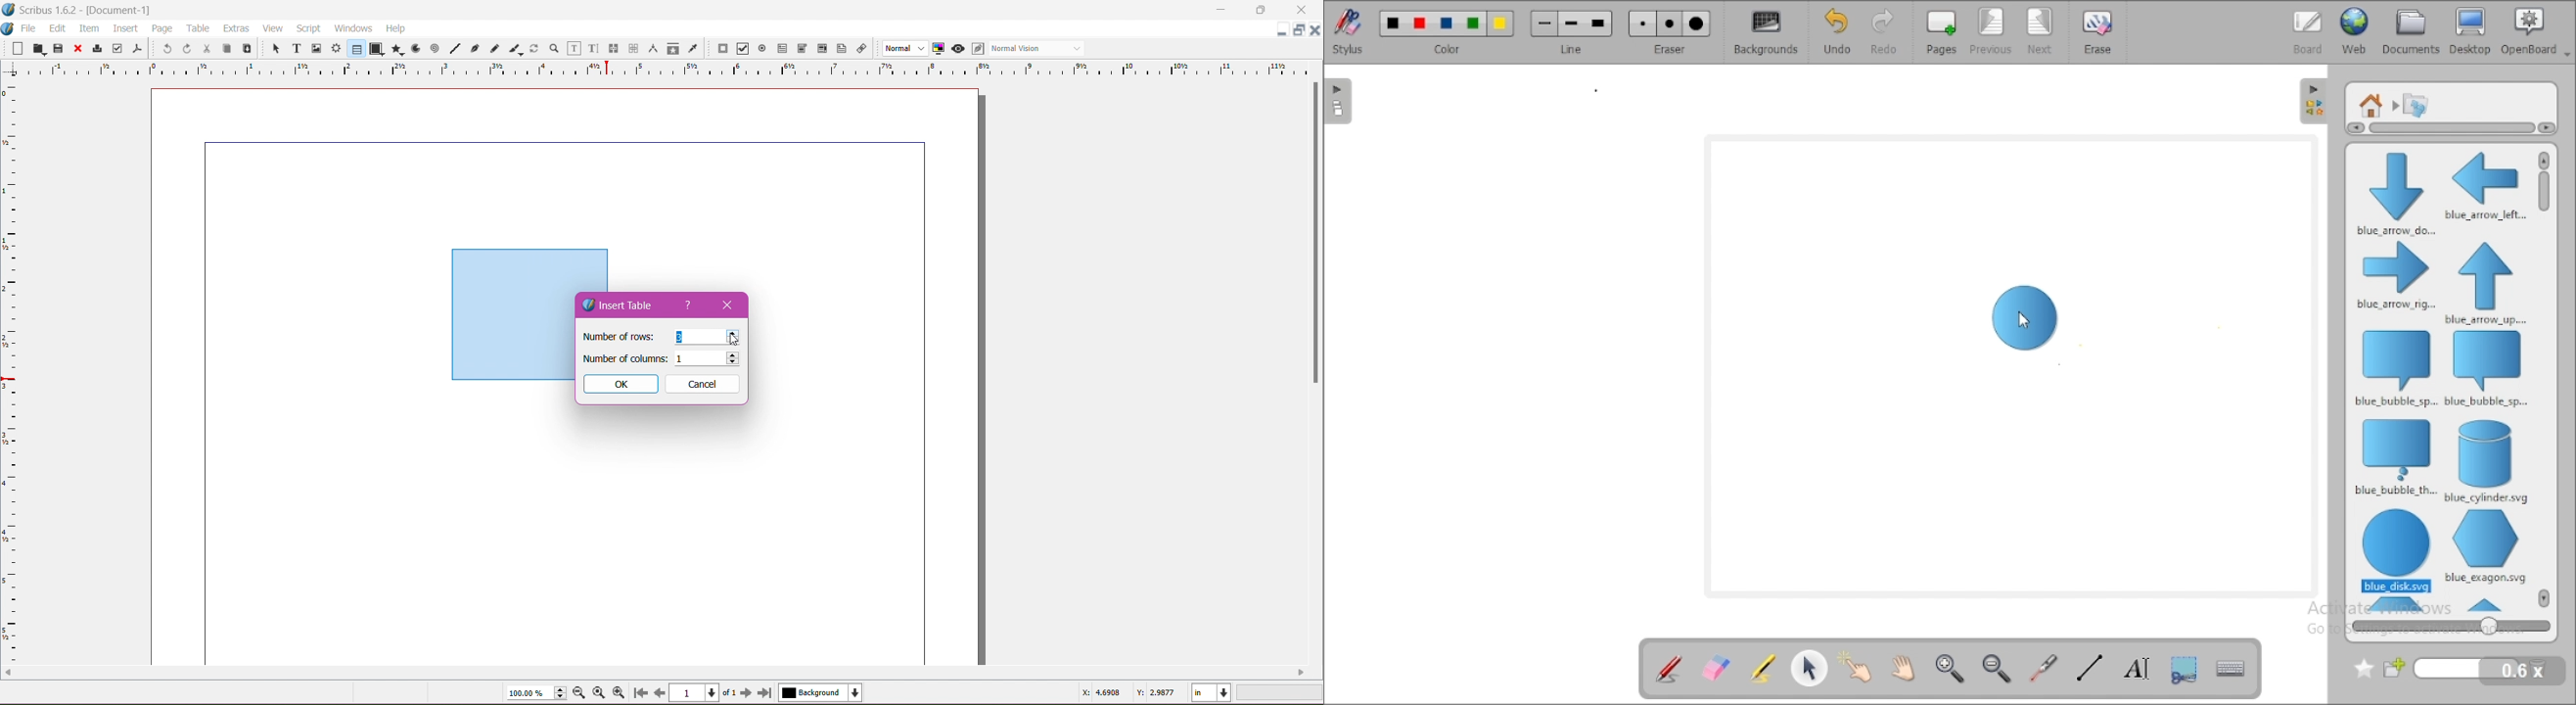 This screenshot has height=728, width=2576. I want to click on Insert, so click(125, 26).